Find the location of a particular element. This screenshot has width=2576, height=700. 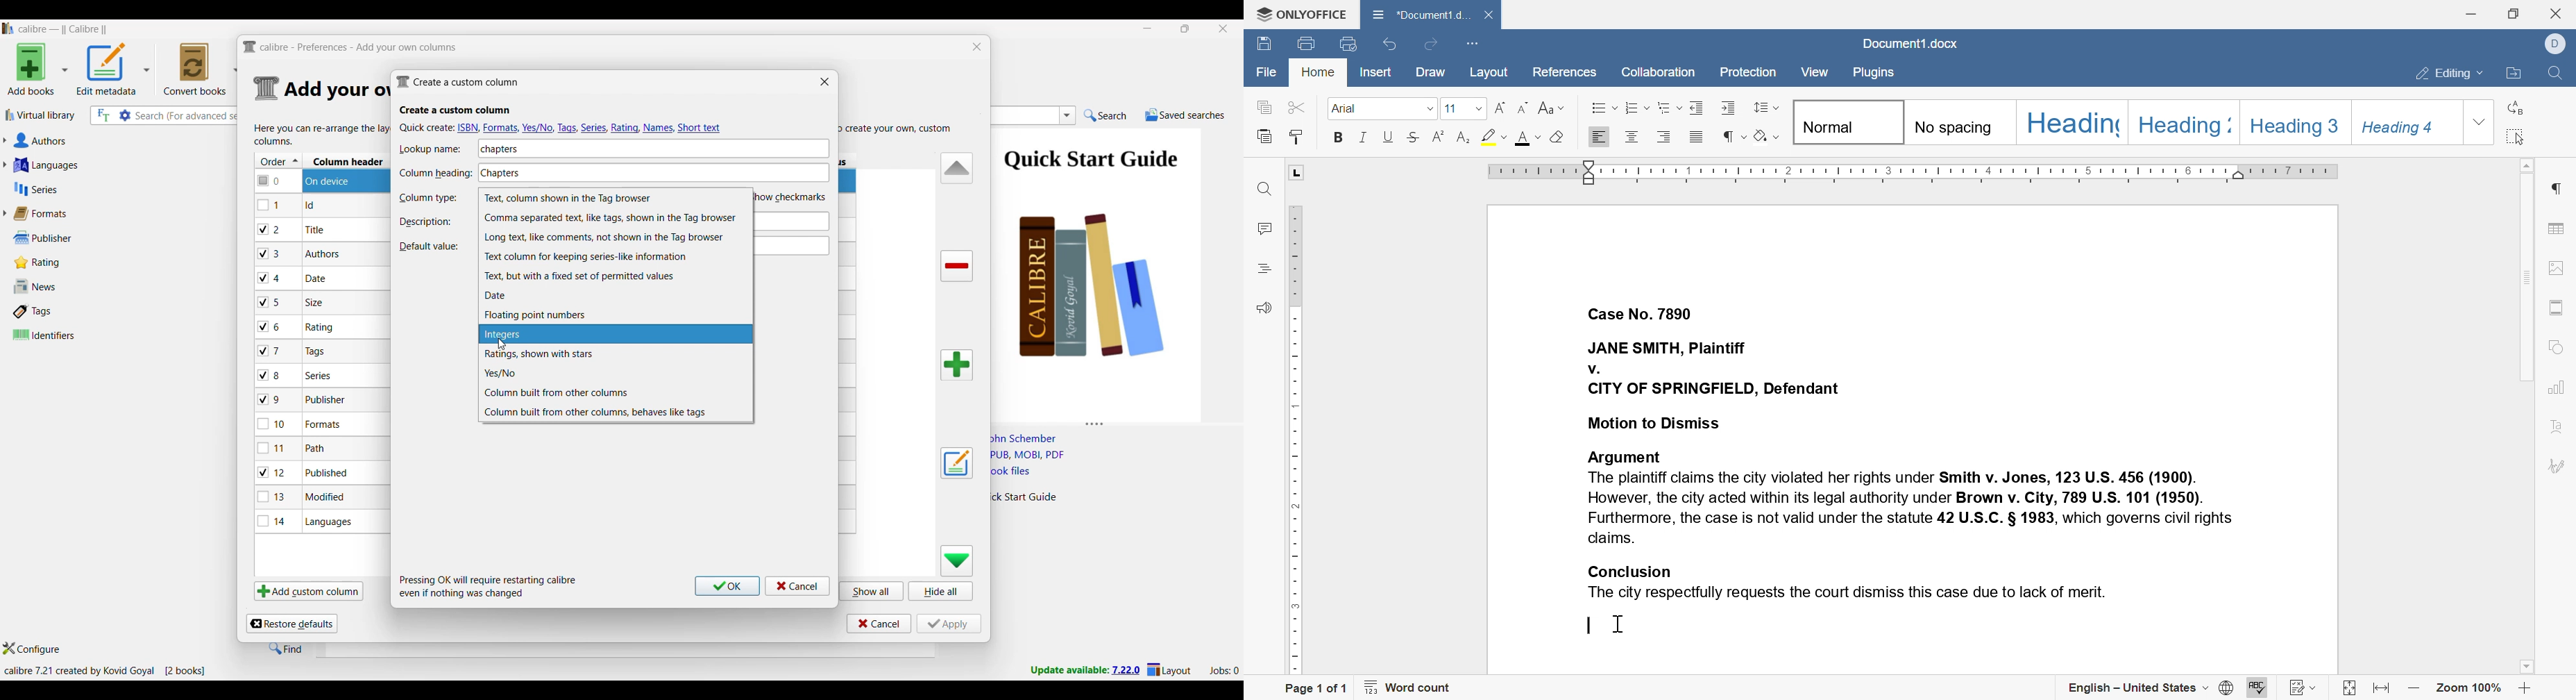

Formats is located at coordinates (46, 213).